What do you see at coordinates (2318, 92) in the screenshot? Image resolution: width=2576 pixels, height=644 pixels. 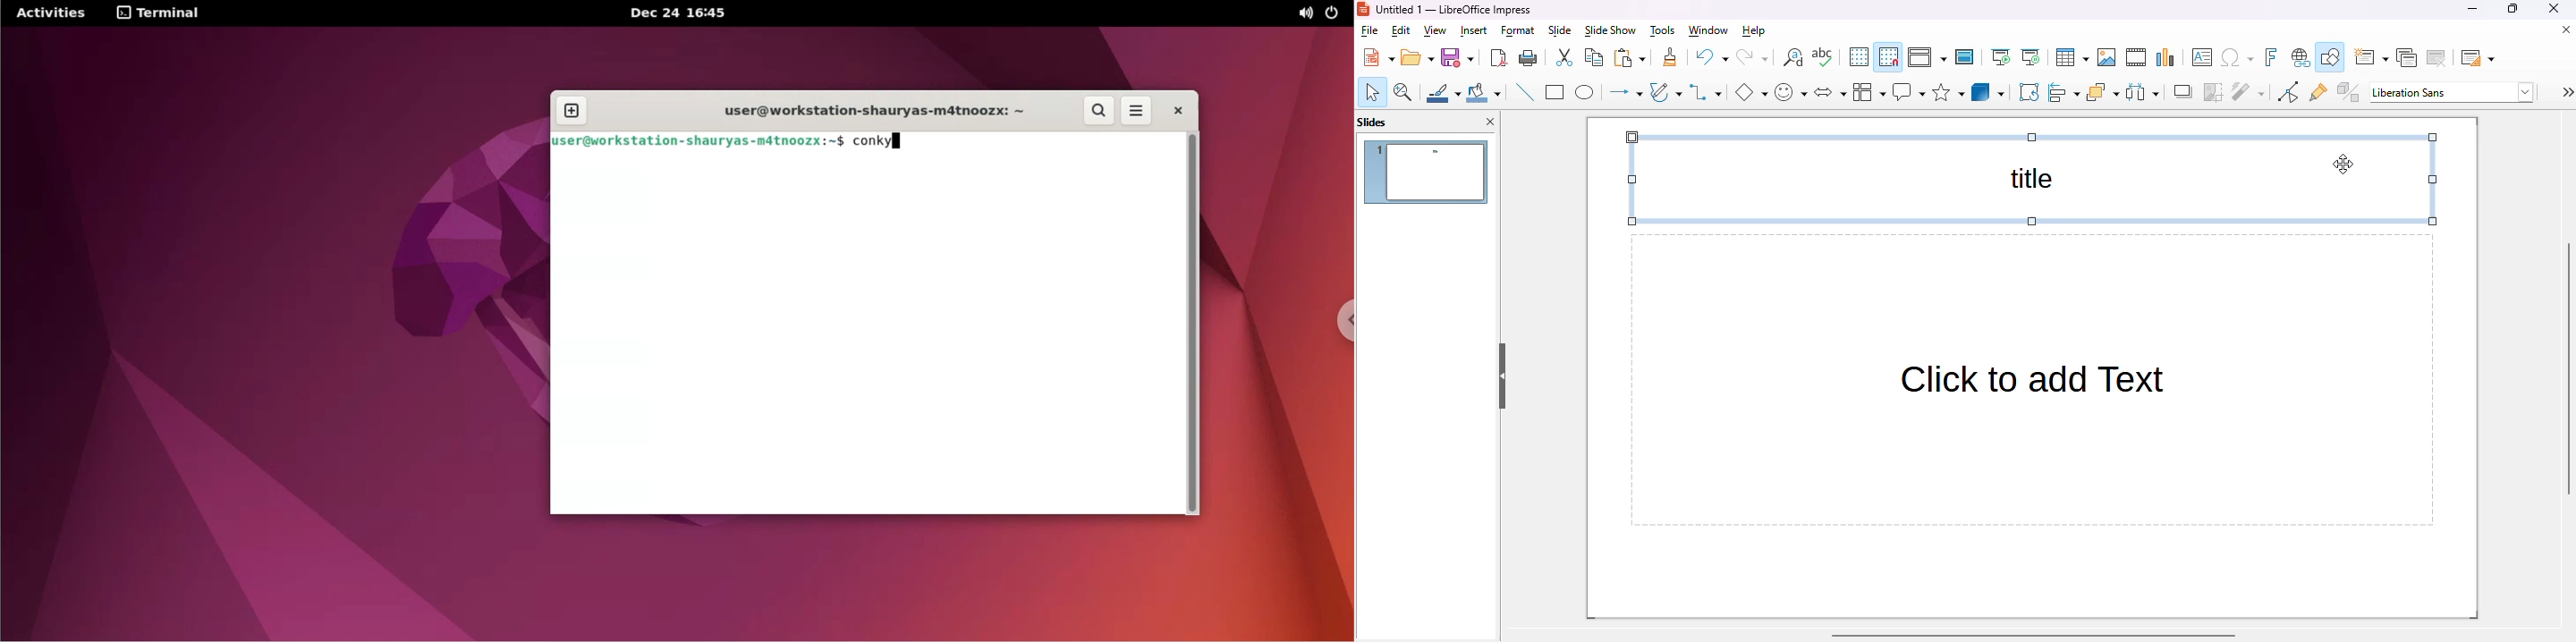 I see `show gluepoint functions` at bounding box center [2318, 92].